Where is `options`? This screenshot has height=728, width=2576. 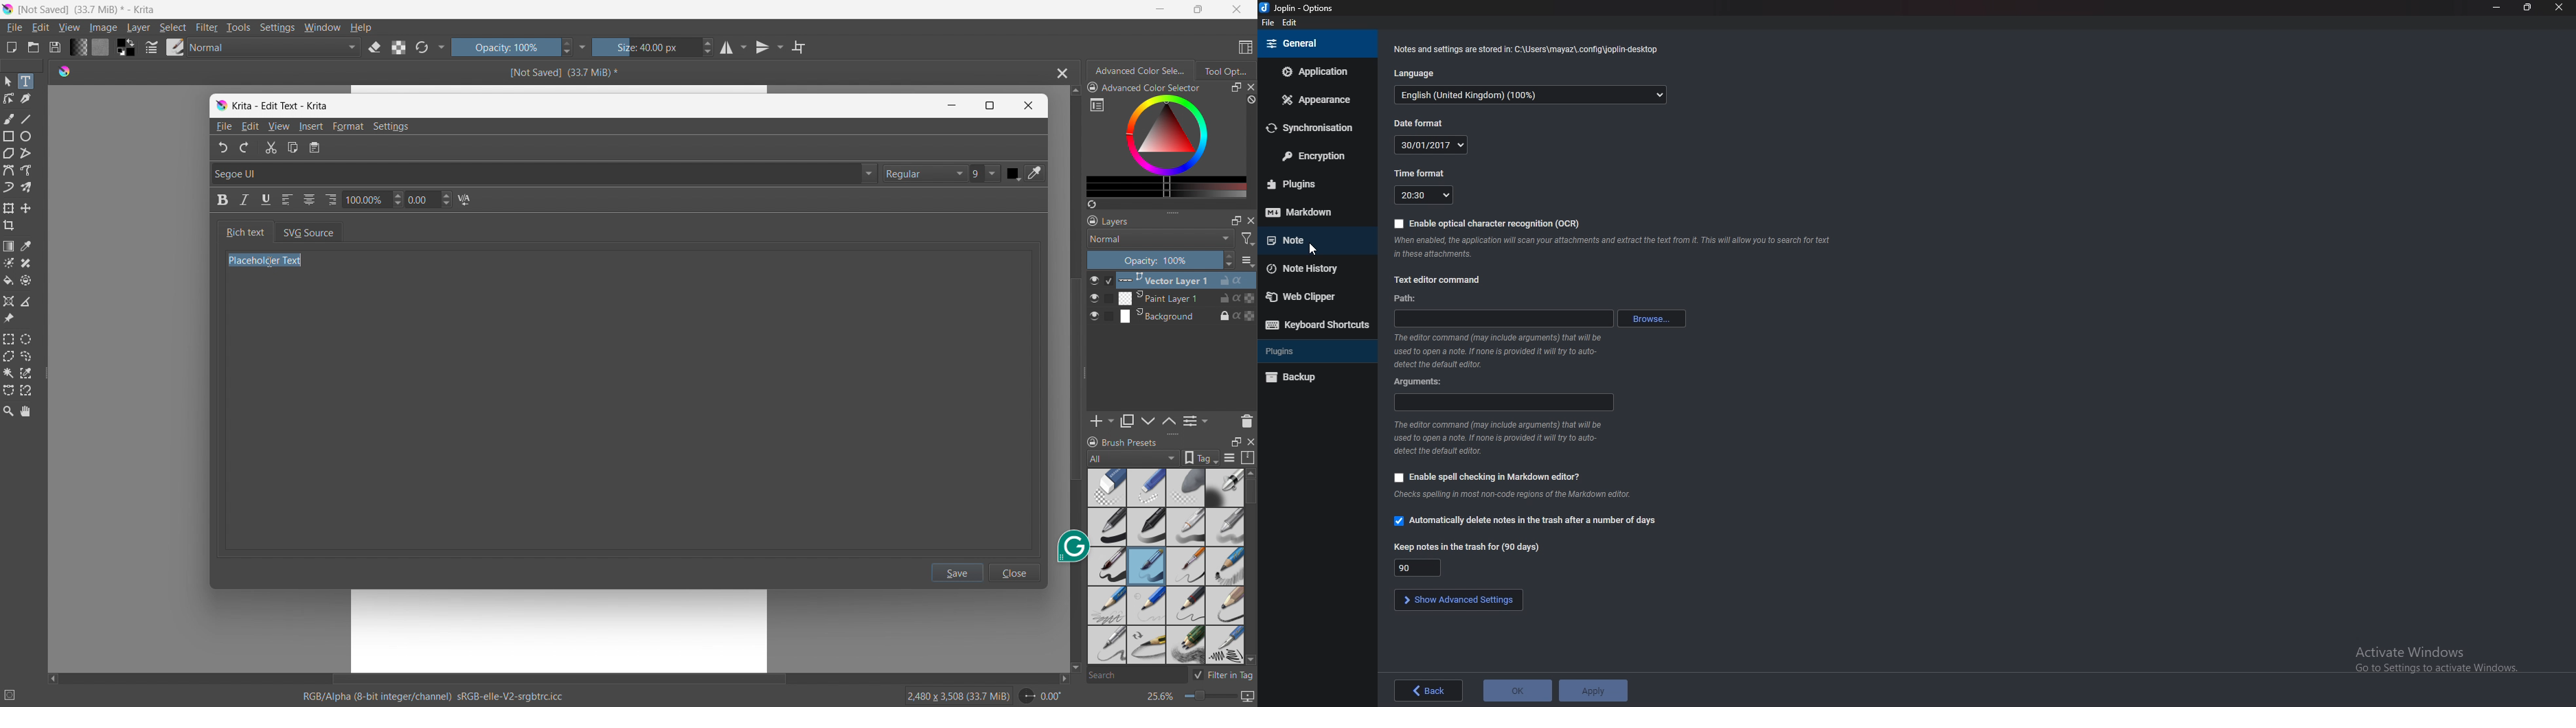
options is located at coordinates (1247, 261).